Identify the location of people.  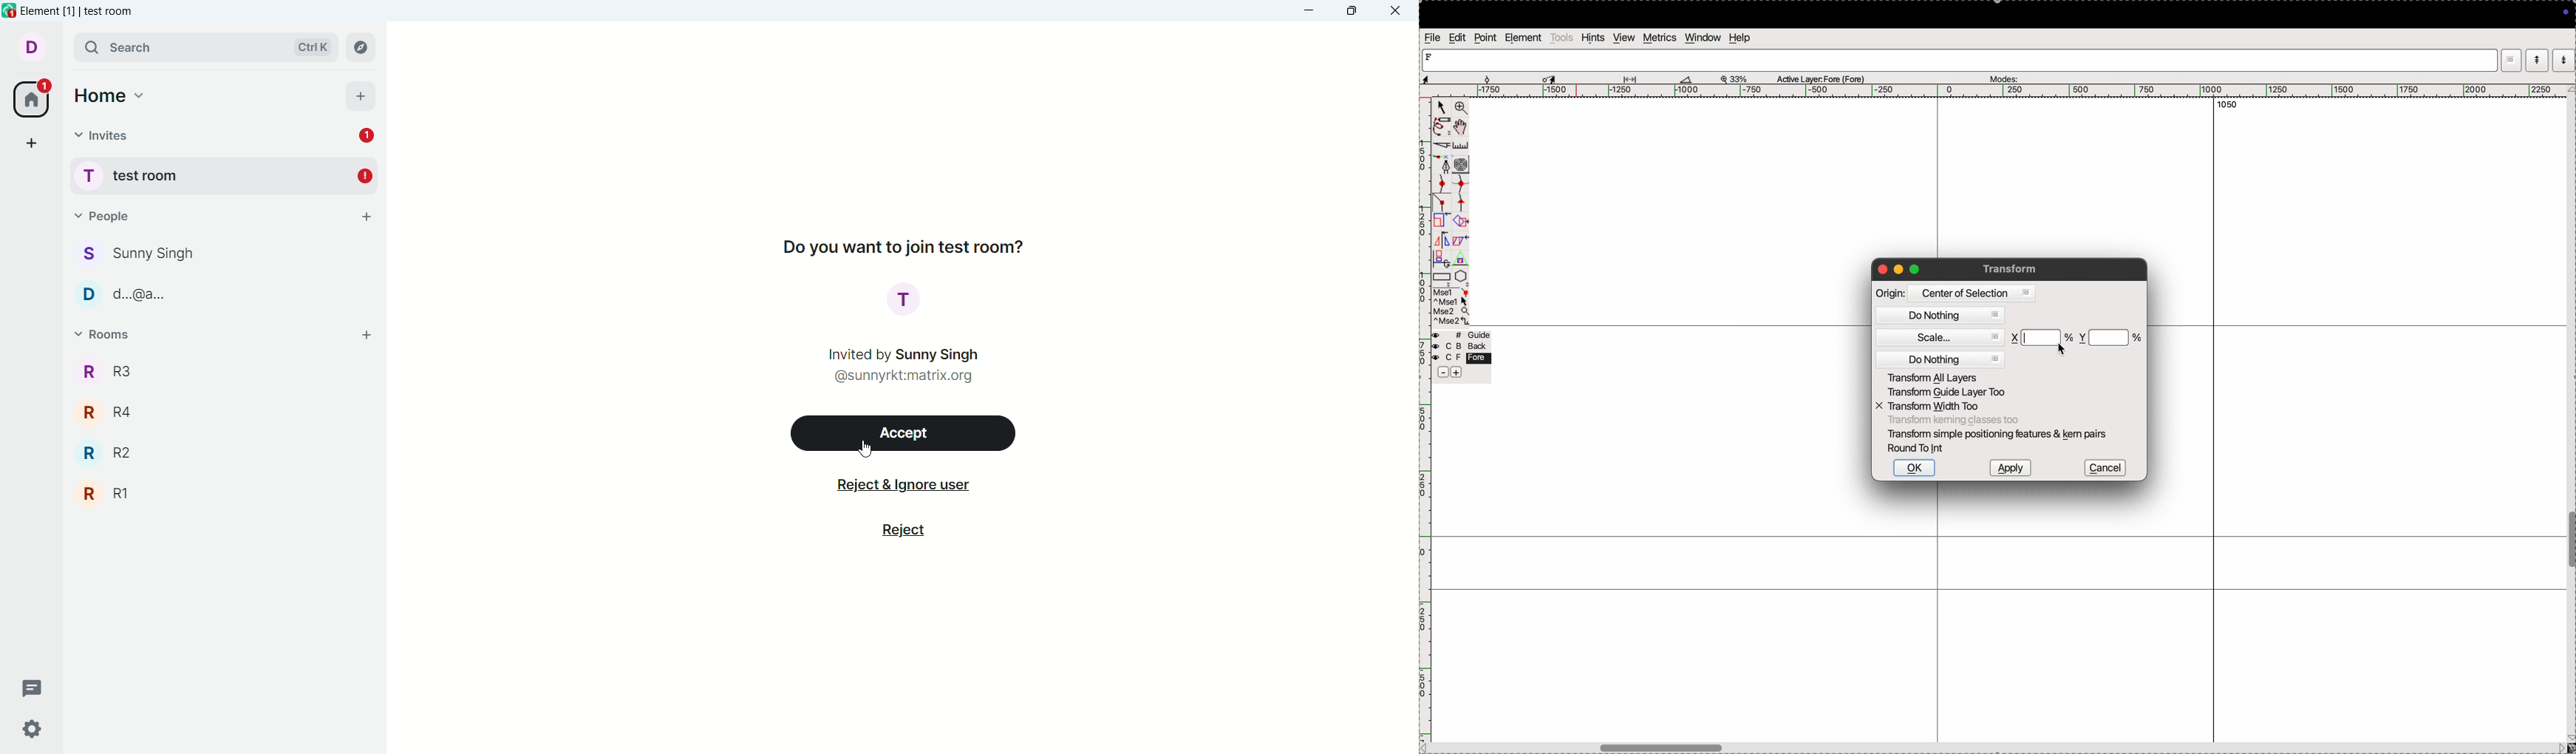
(100, 213).